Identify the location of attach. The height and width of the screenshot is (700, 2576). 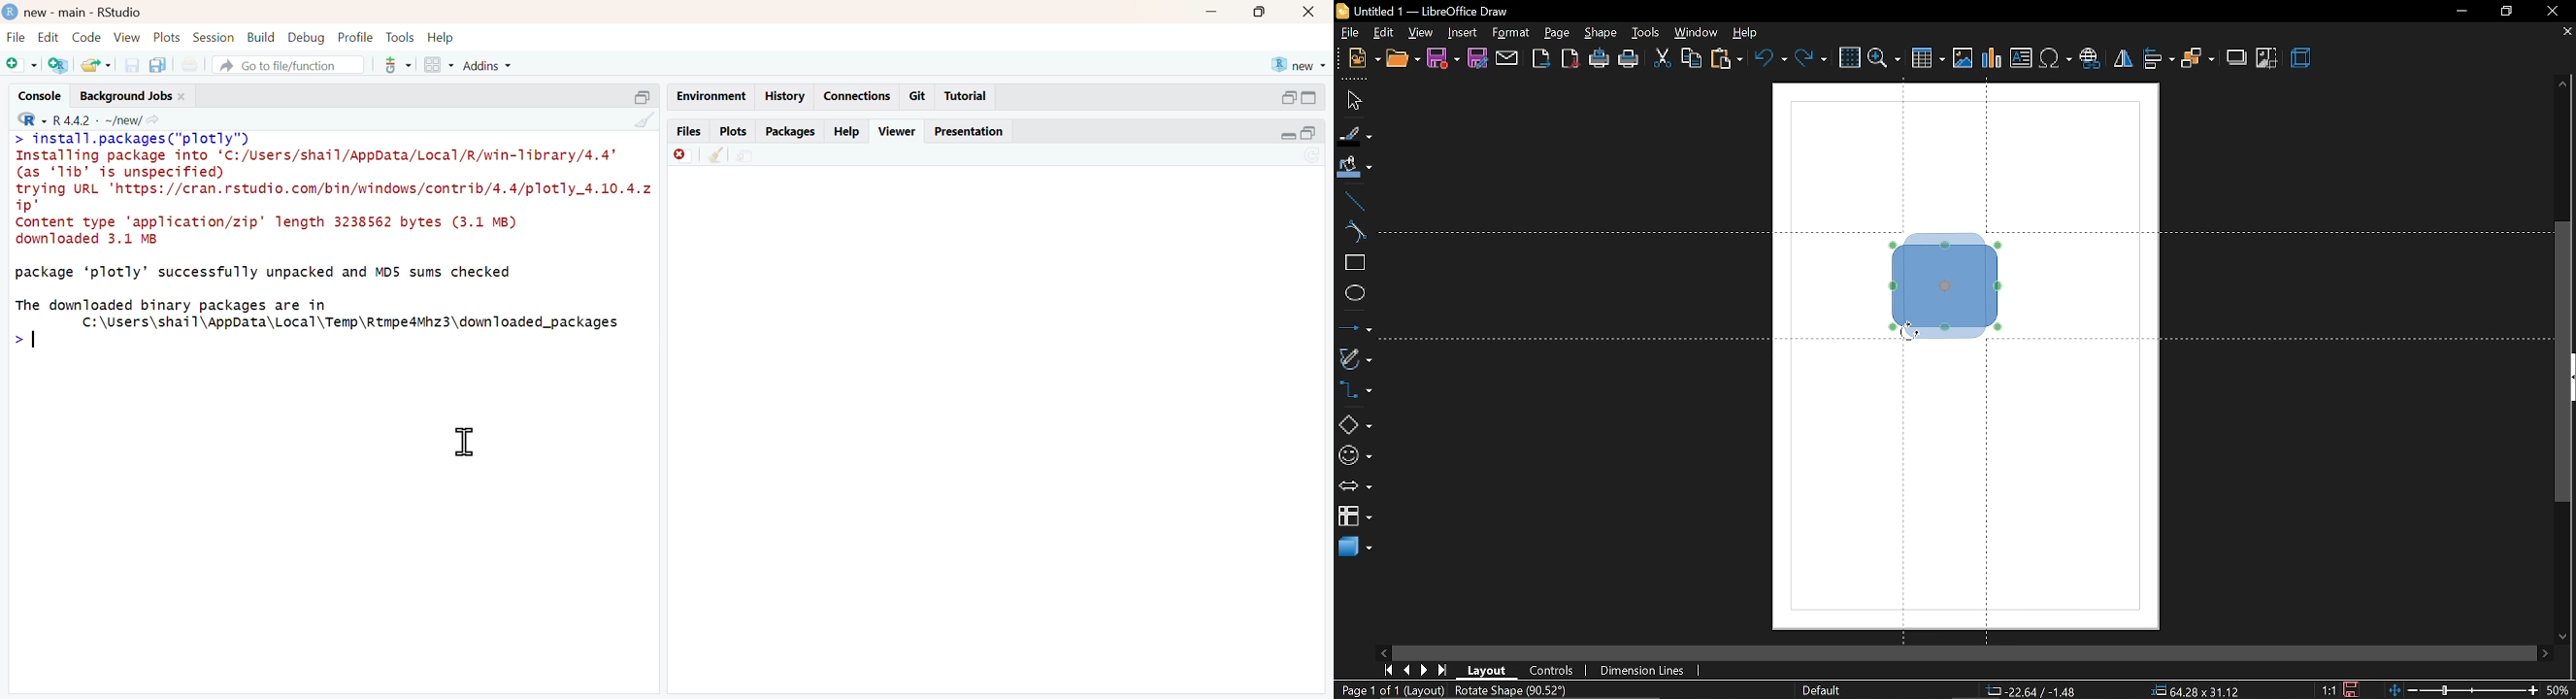
(1506, 57).